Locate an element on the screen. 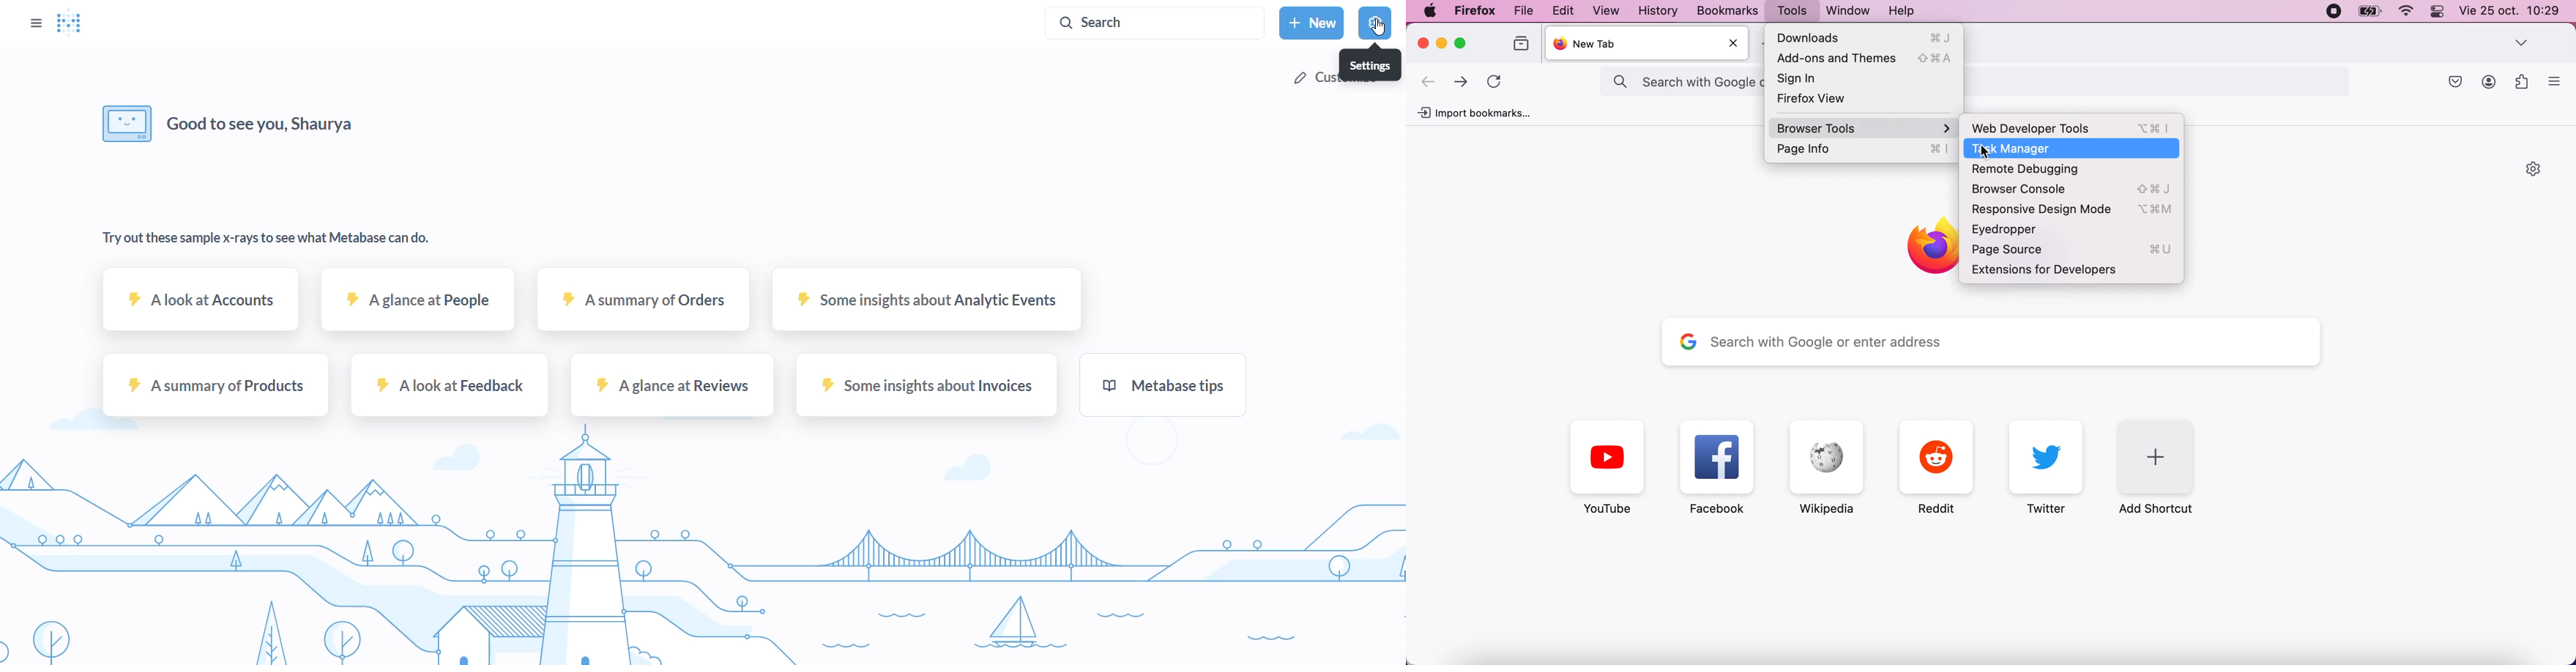 The image size is (2576, 672). History is located at coordinates (1659, 11).